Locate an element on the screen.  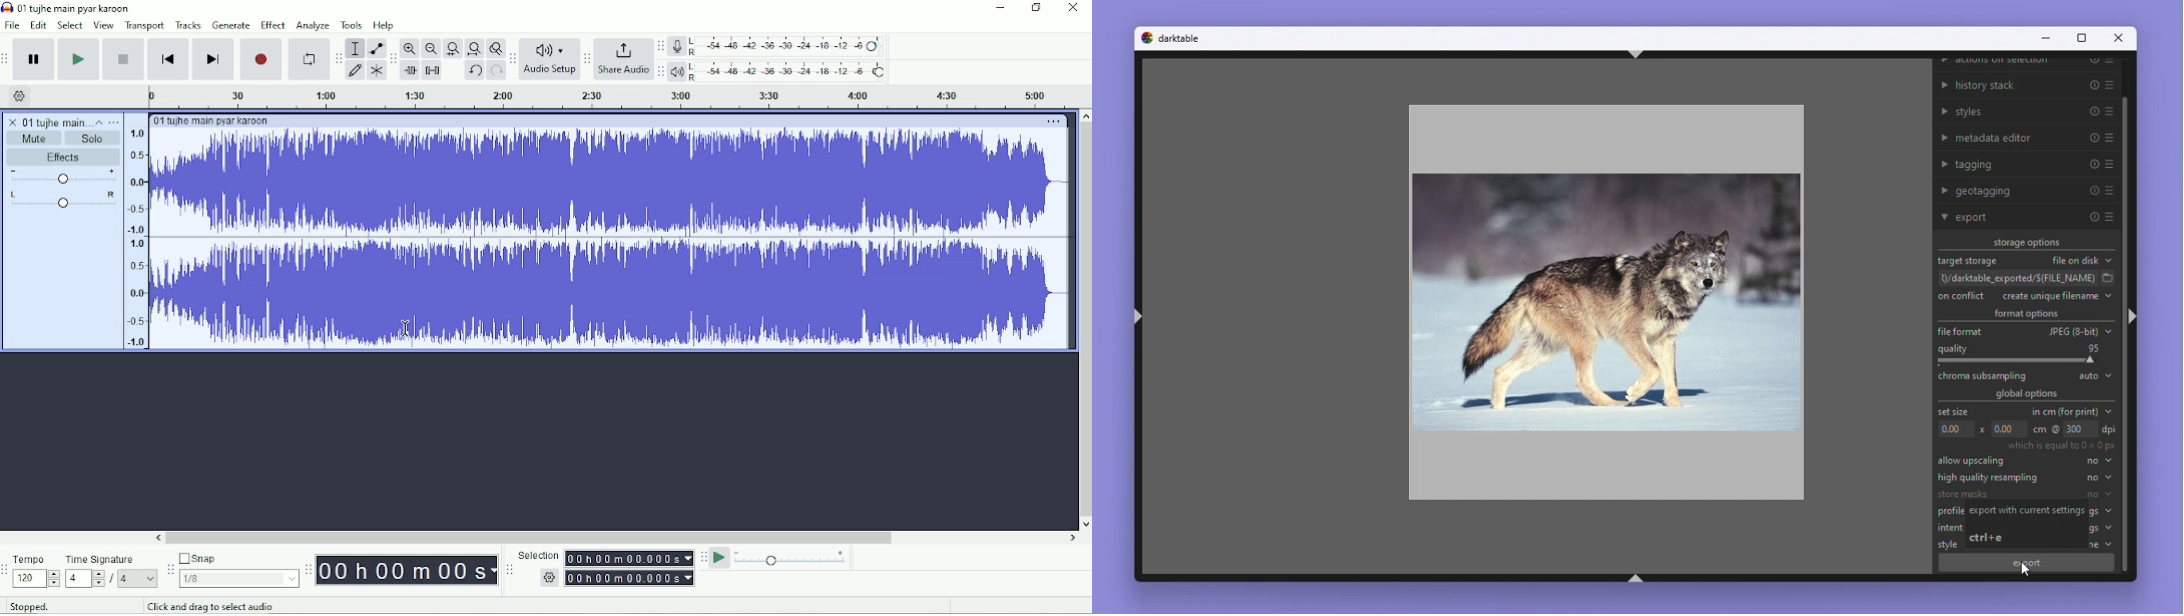
Effects is located at coordinates (67, 157).